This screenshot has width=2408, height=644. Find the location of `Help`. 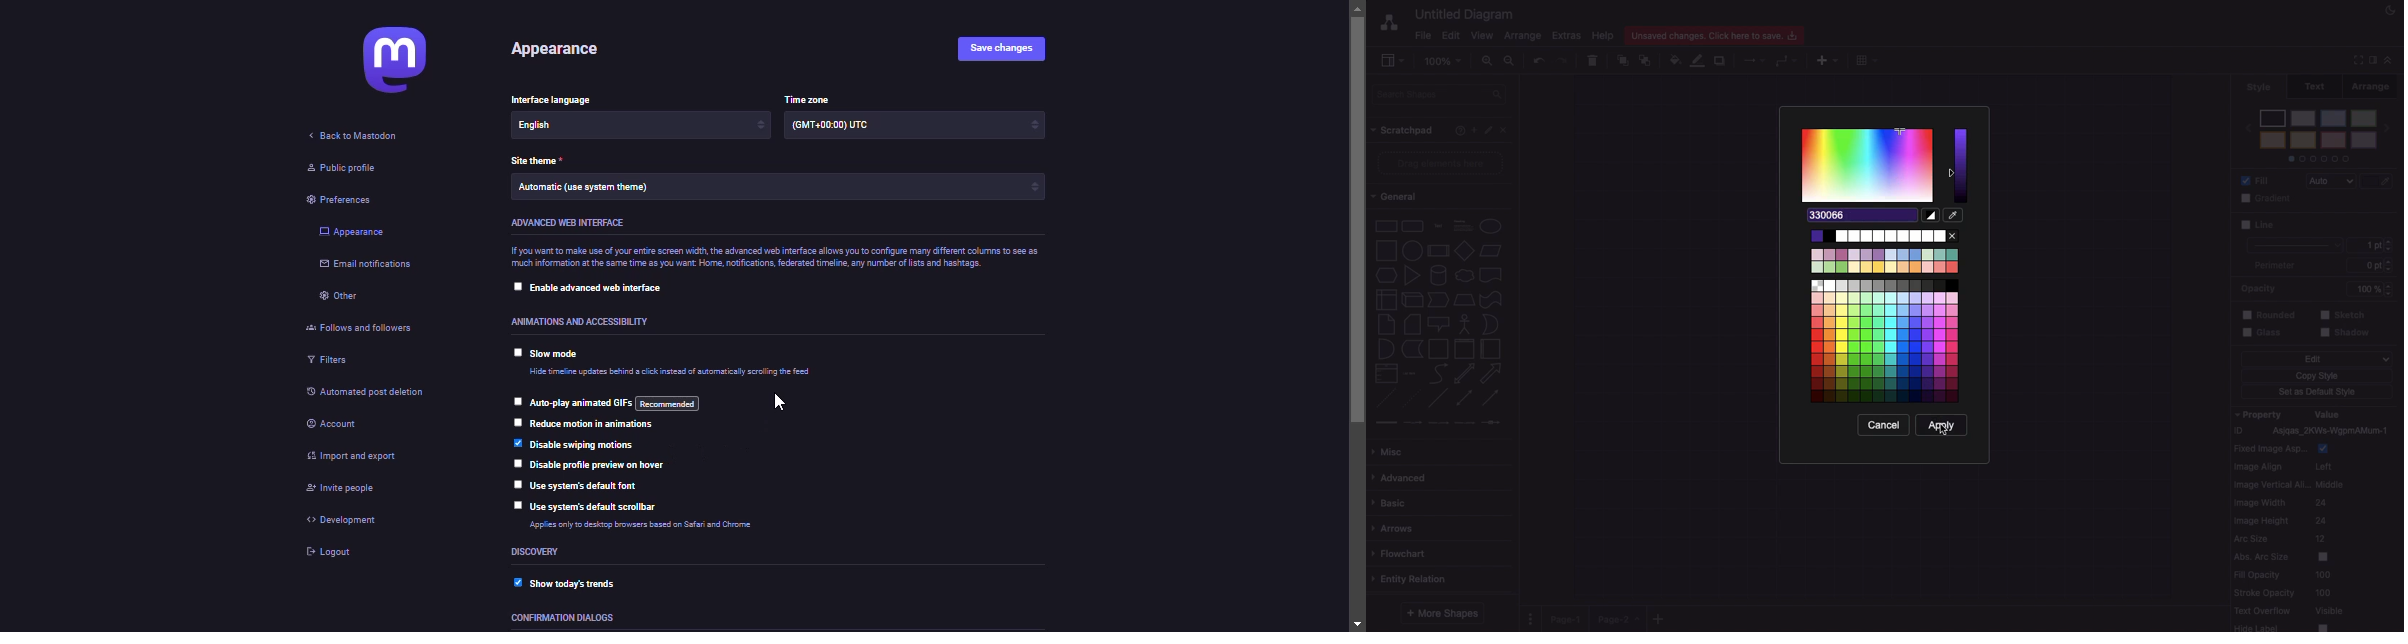

Help is located at coordinates (1457, 131).